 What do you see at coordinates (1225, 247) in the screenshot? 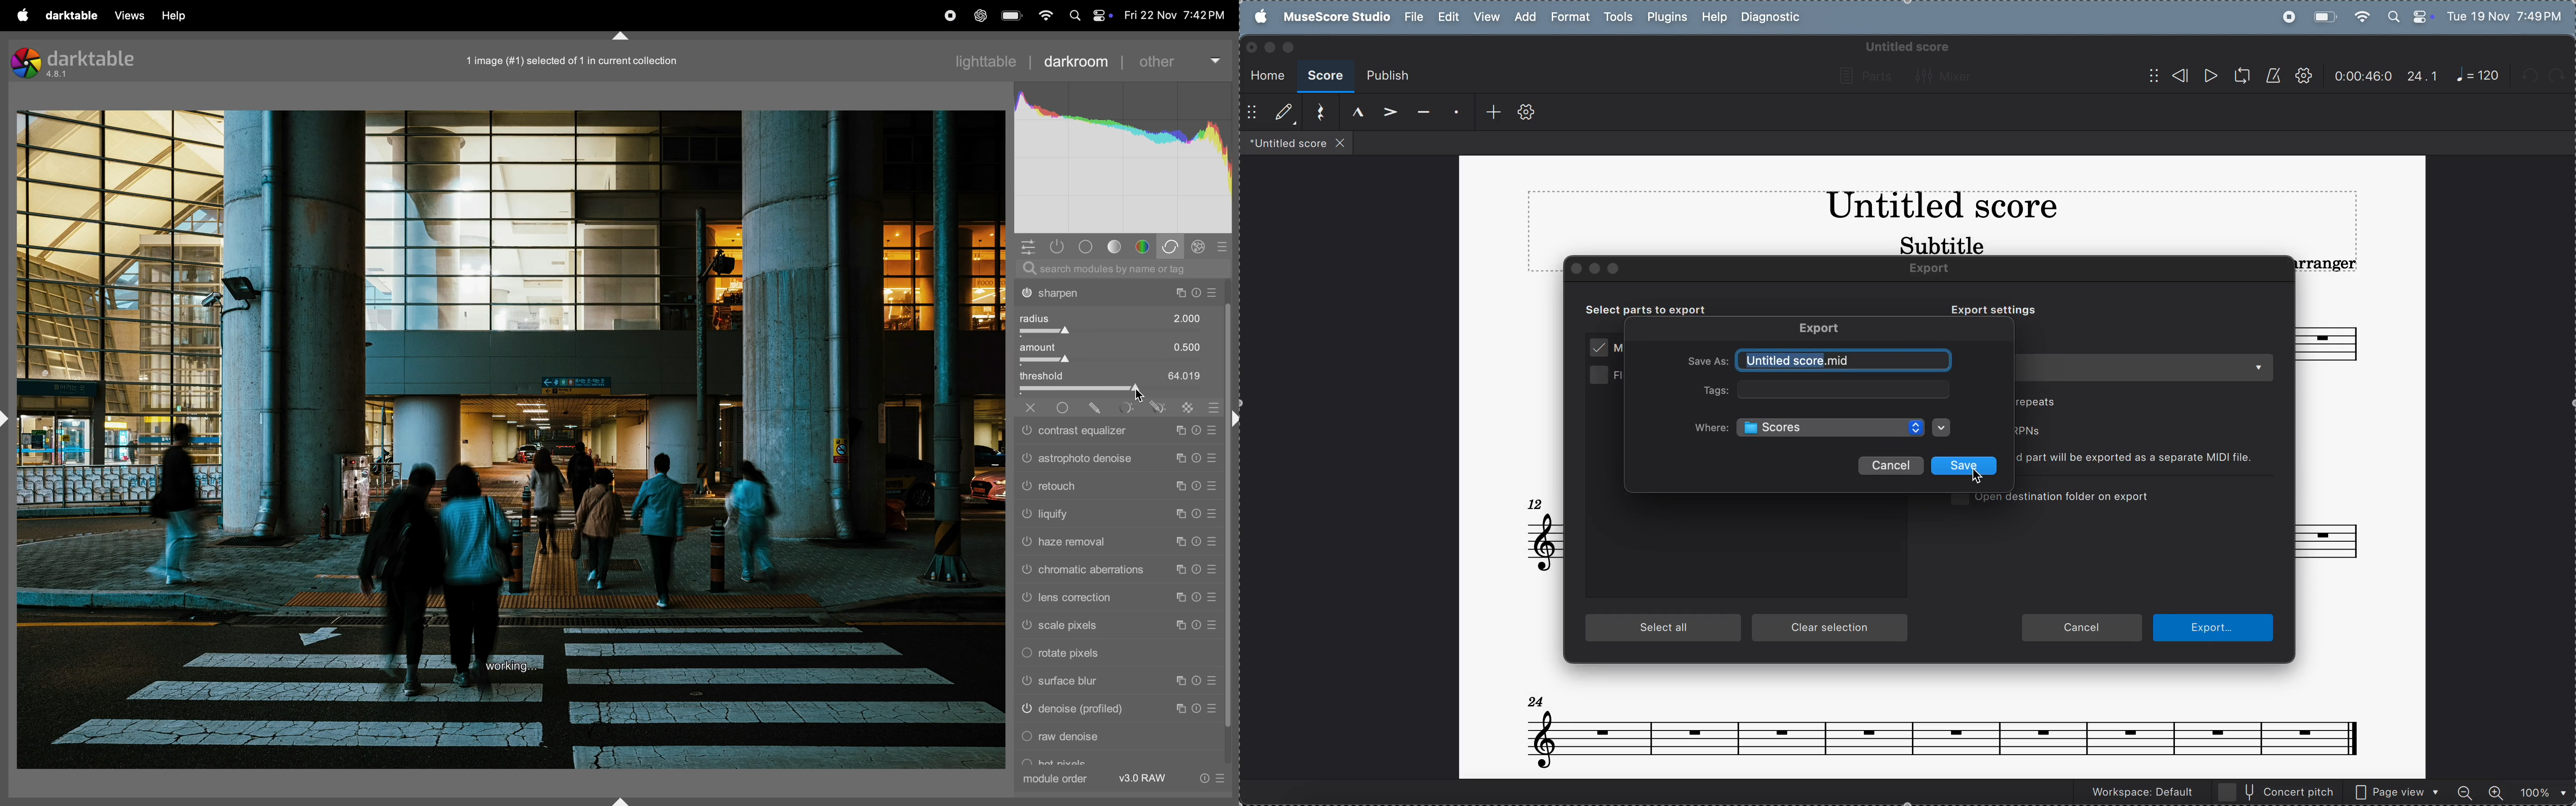
I see `reset` at bounding box center [1225, 247].